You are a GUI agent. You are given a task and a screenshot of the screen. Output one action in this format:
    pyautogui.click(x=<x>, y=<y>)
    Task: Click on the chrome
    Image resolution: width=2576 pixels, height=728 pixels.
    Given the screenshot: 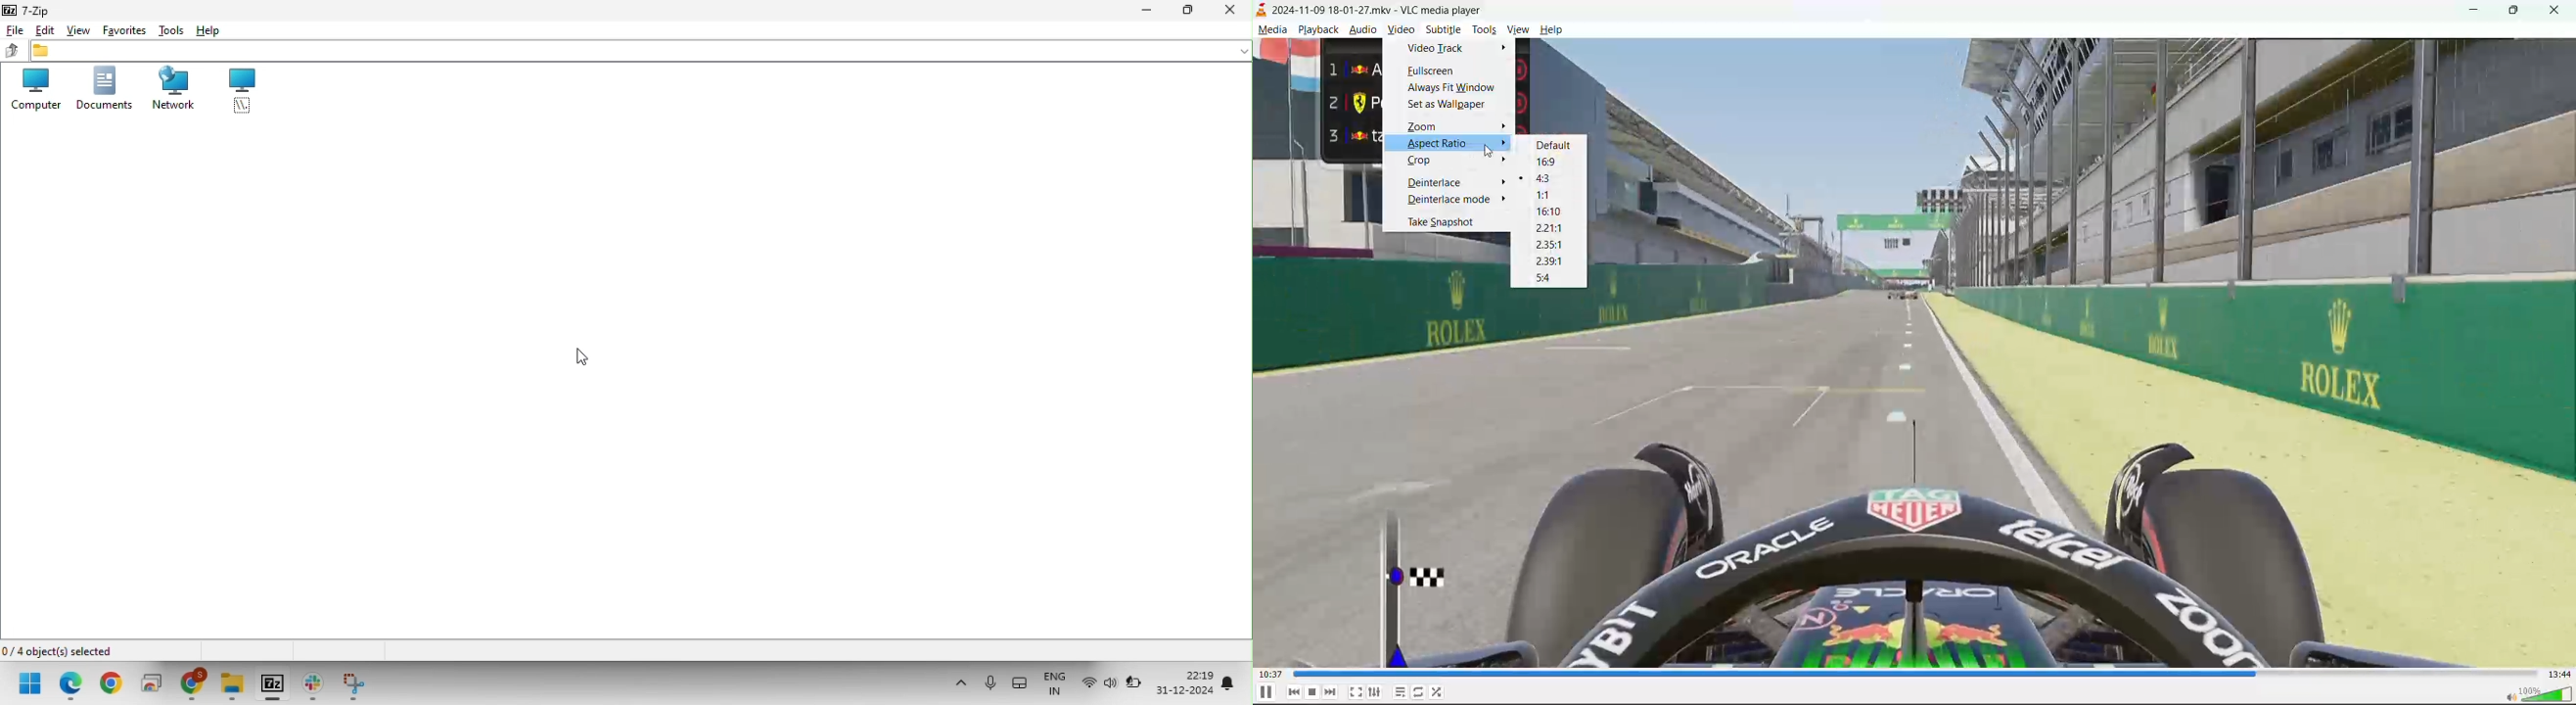 What is the action you would take?
    pyautogui.click(x=110, y=686)
    